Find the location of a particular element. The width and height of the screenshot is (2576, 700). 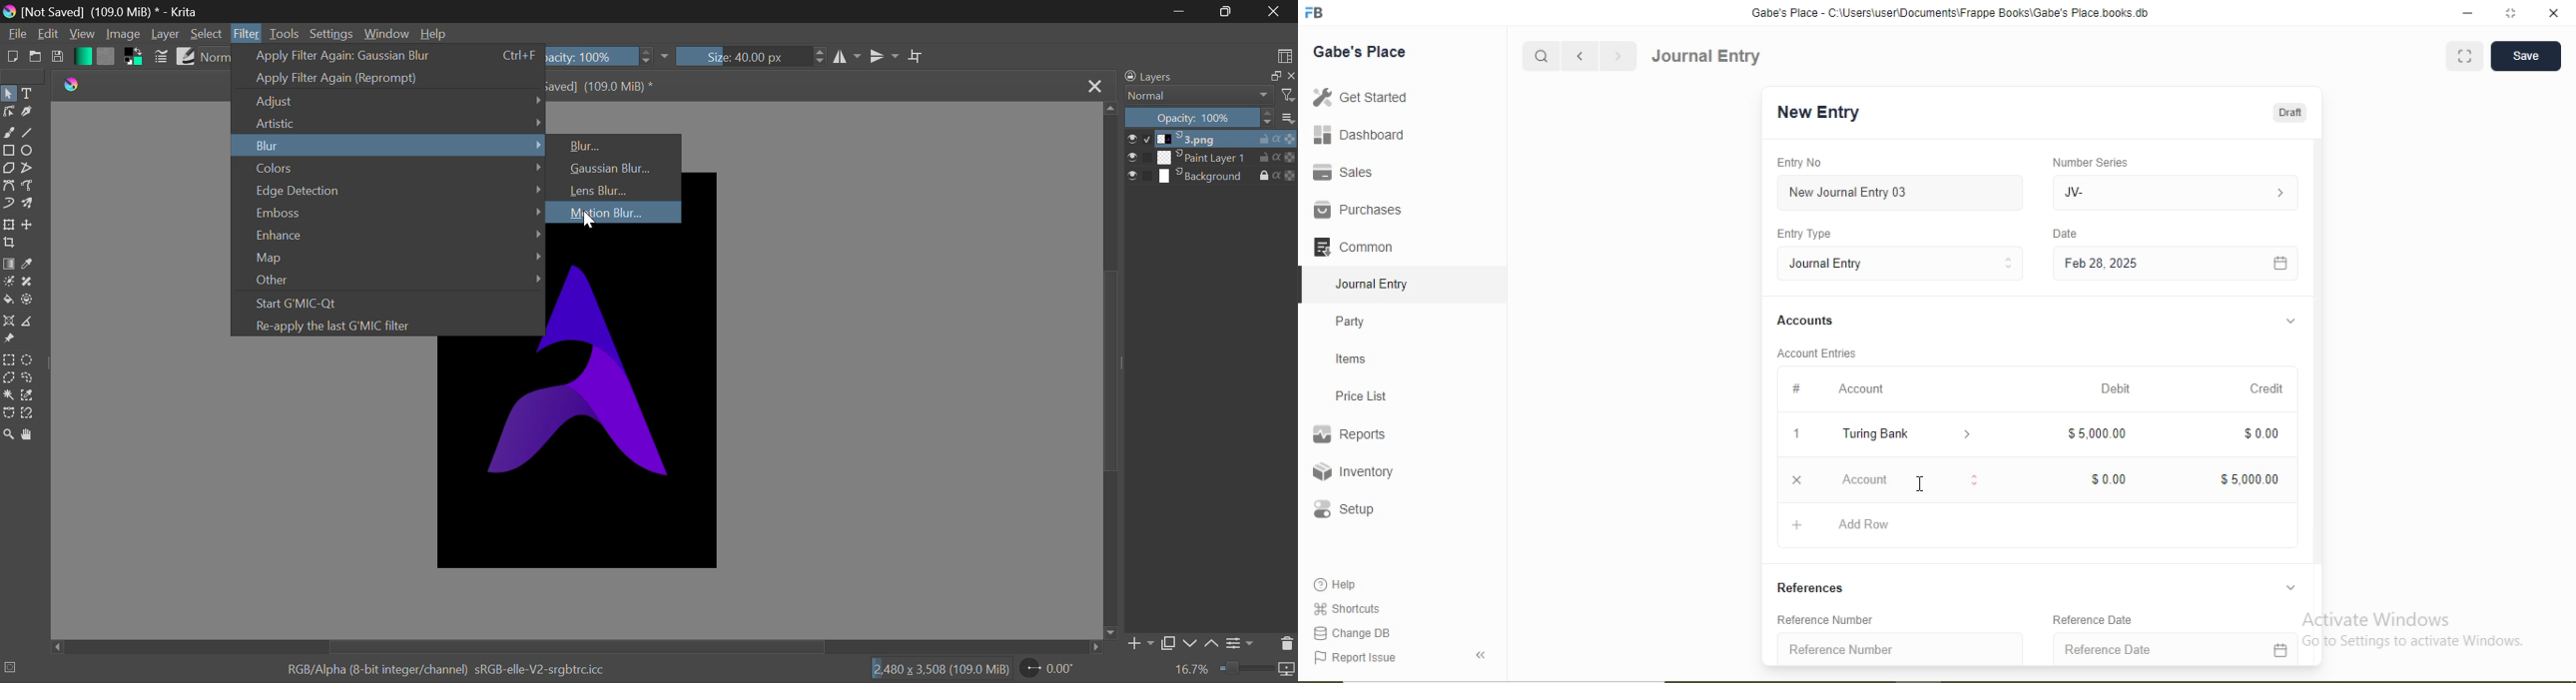

Lens Blur is located at coordinates (616, 190).